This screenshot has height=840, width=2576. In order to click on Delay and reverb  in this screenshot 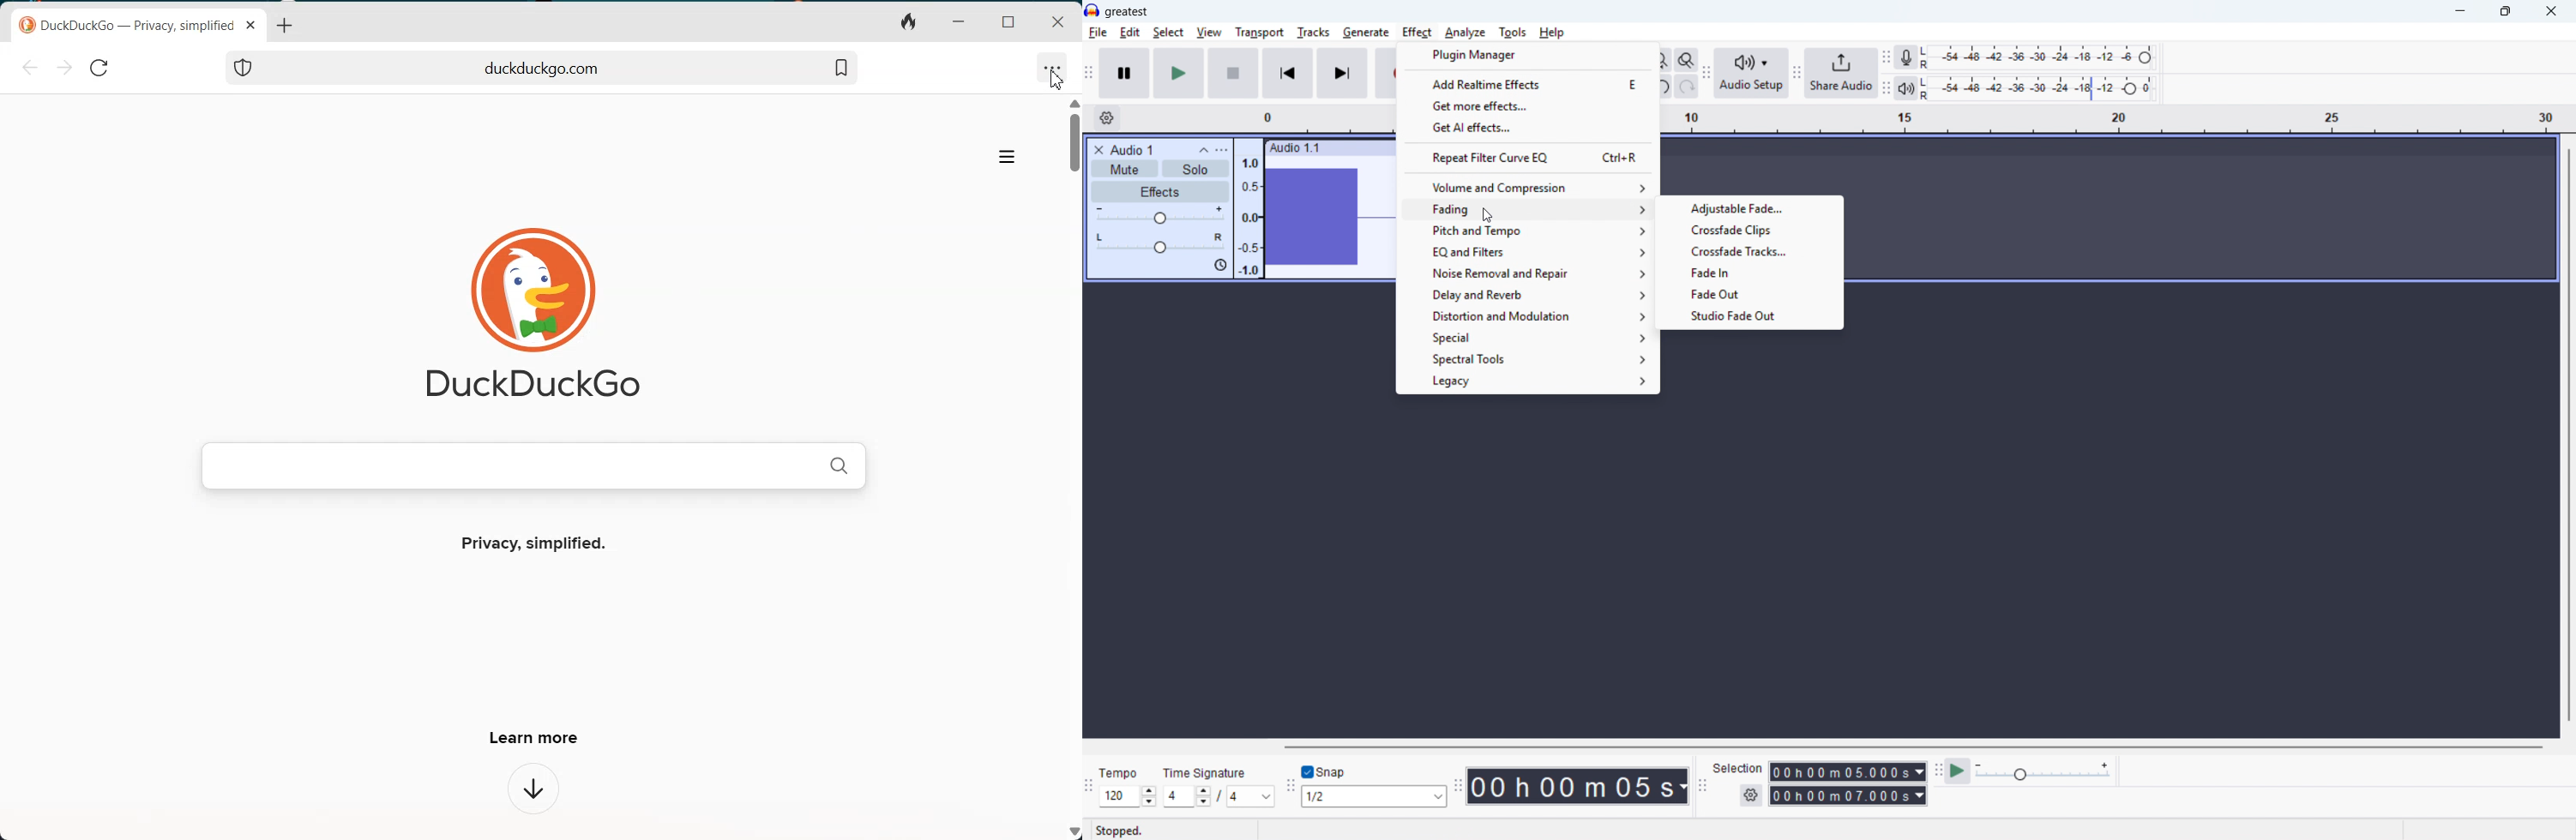, I will do `click(1529, 296)`.